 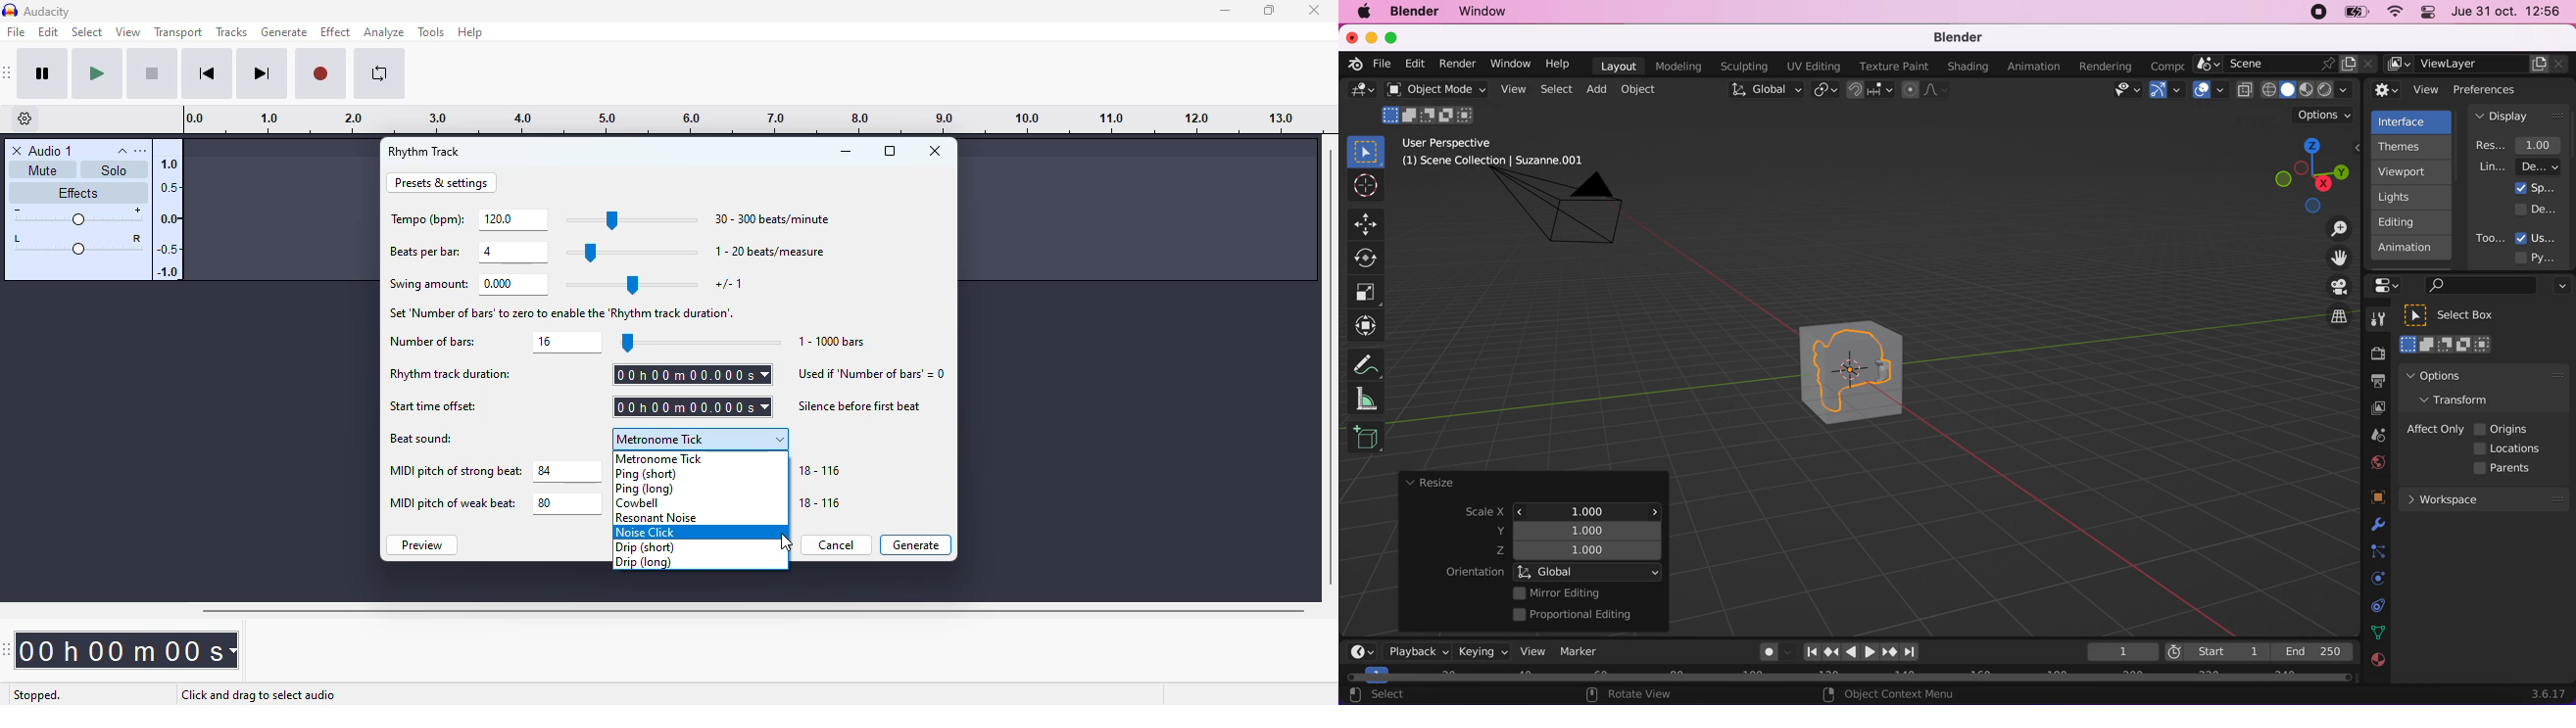 I want to click on audio 1, so click(x=52, y=151).